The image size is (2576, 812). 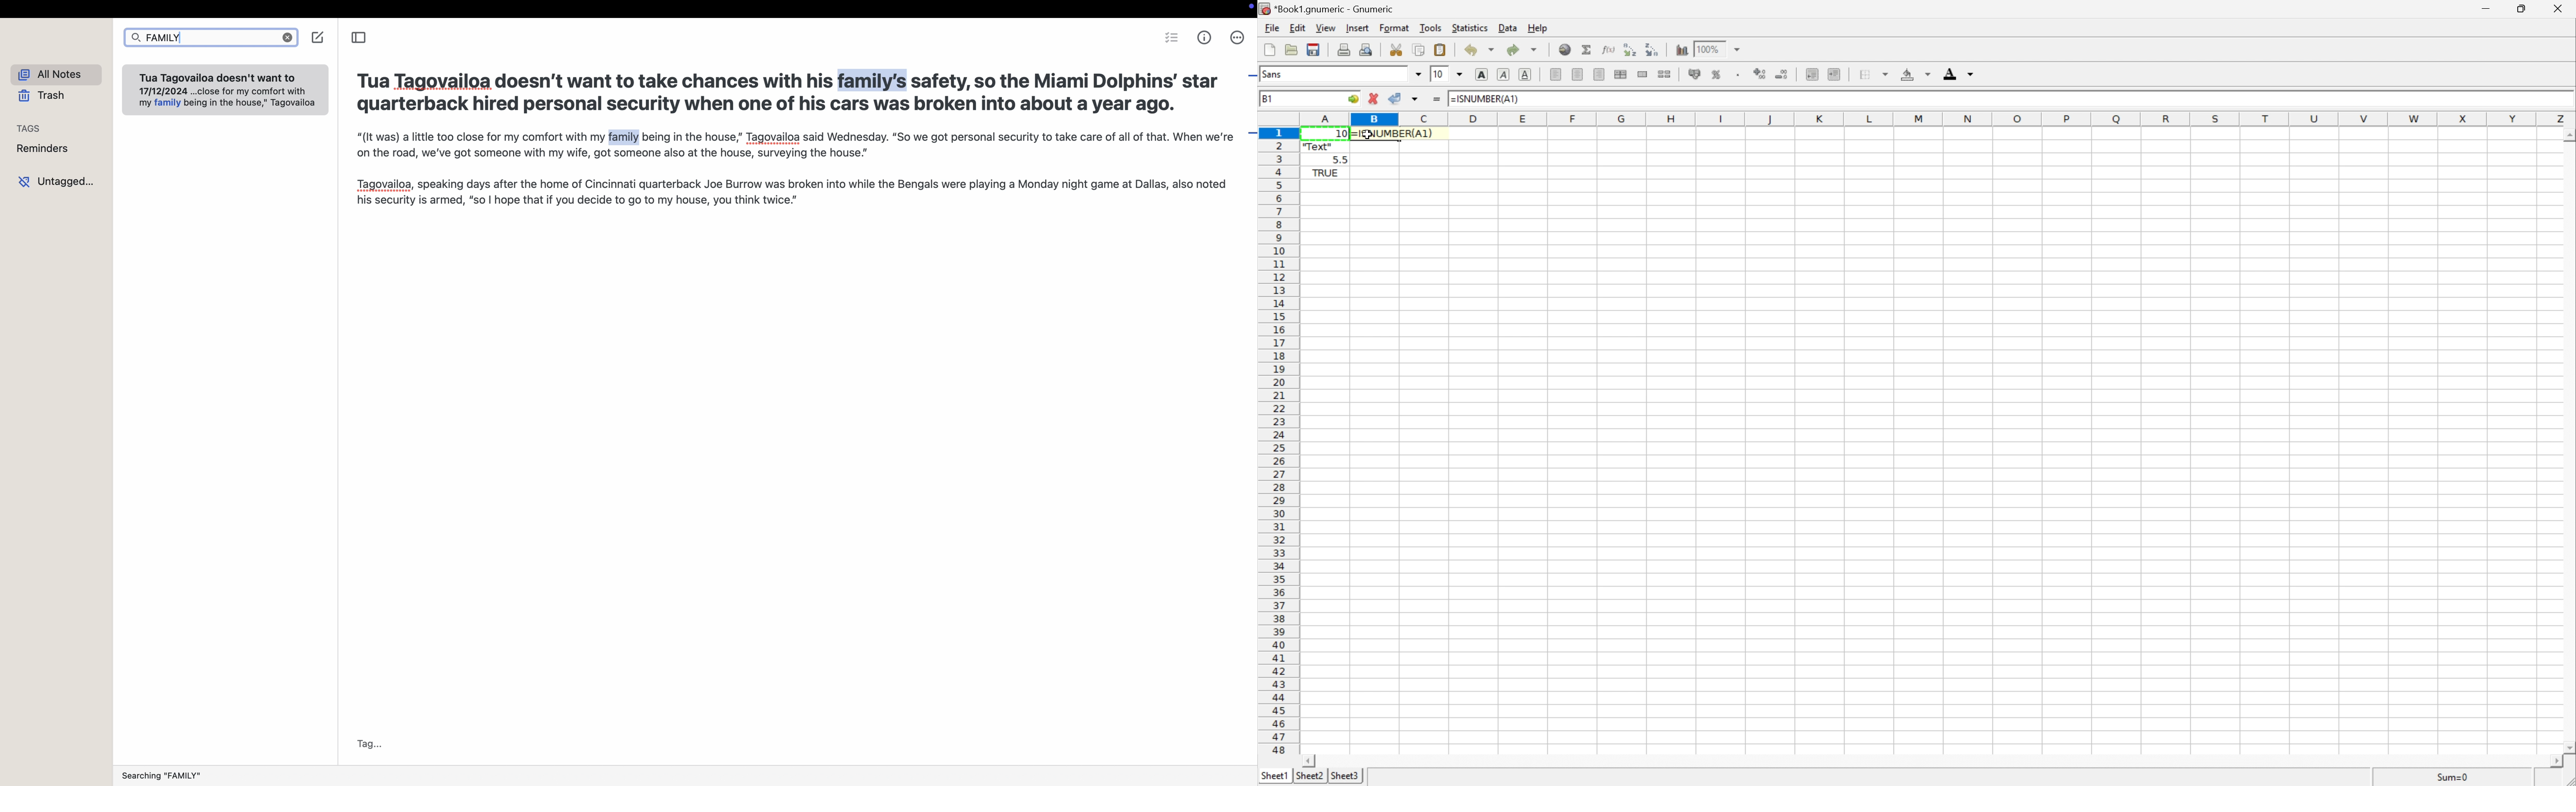 I want to click on Decrease indent, and align the contents to the left, so click(x=1811, y=74).